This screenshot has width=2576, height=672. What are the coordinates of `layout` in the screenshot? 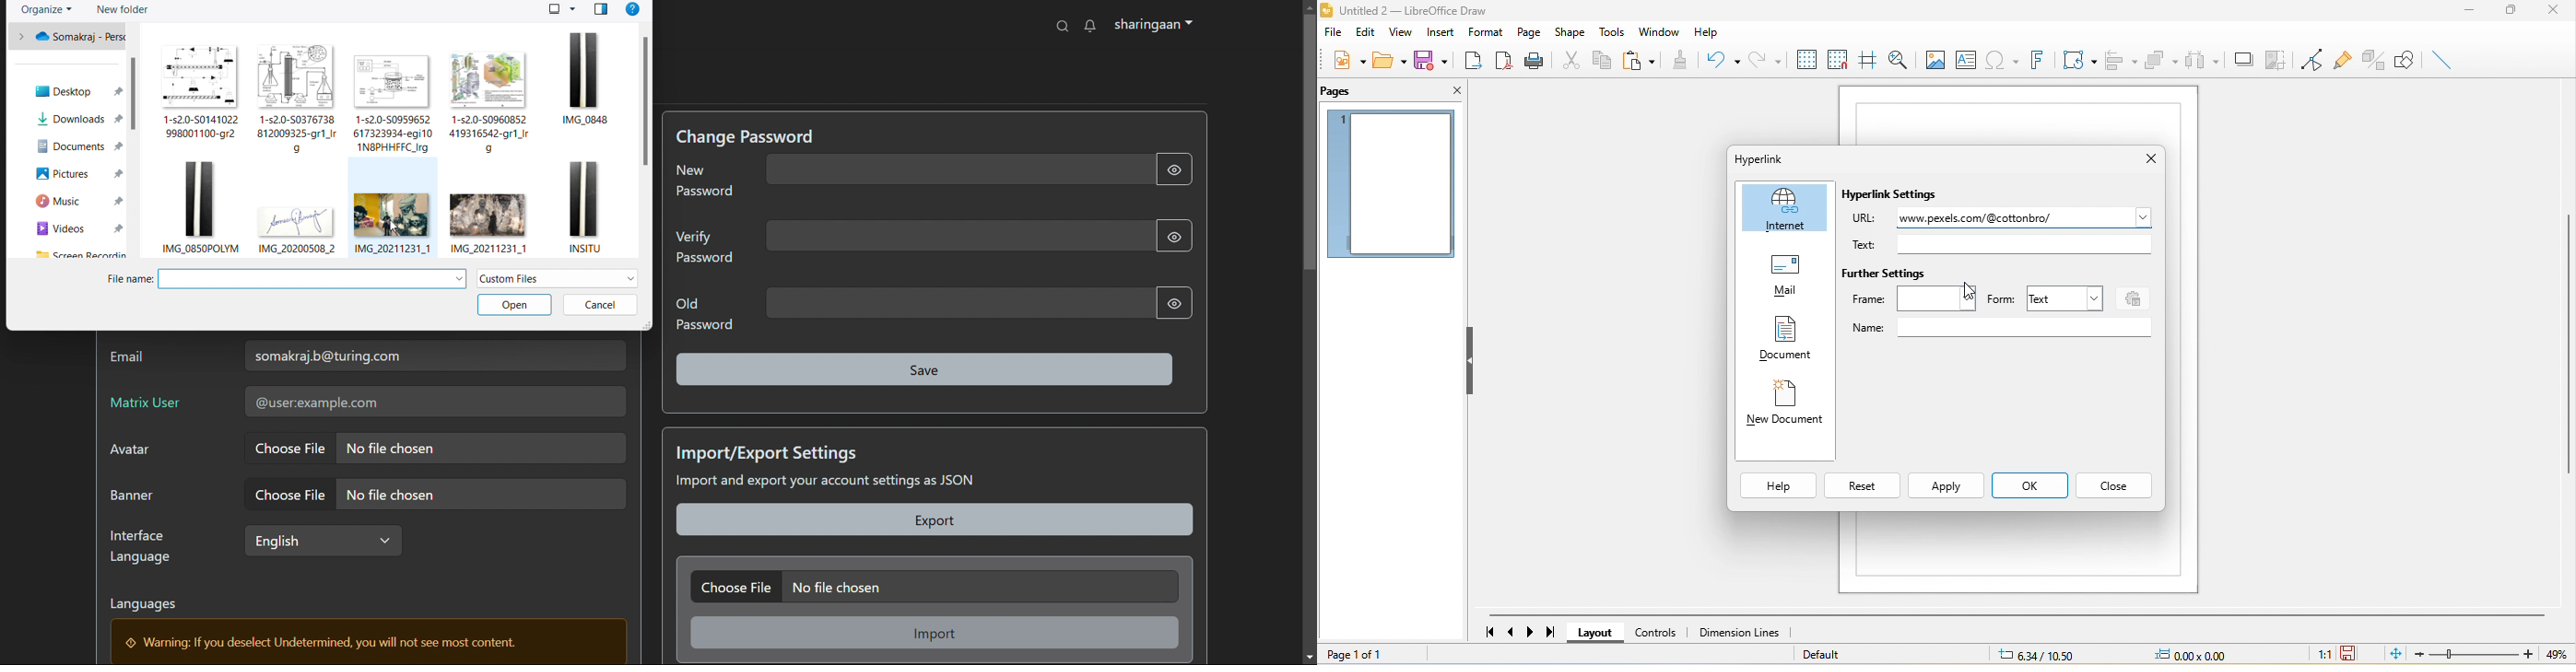 It's located at (1597, 633).